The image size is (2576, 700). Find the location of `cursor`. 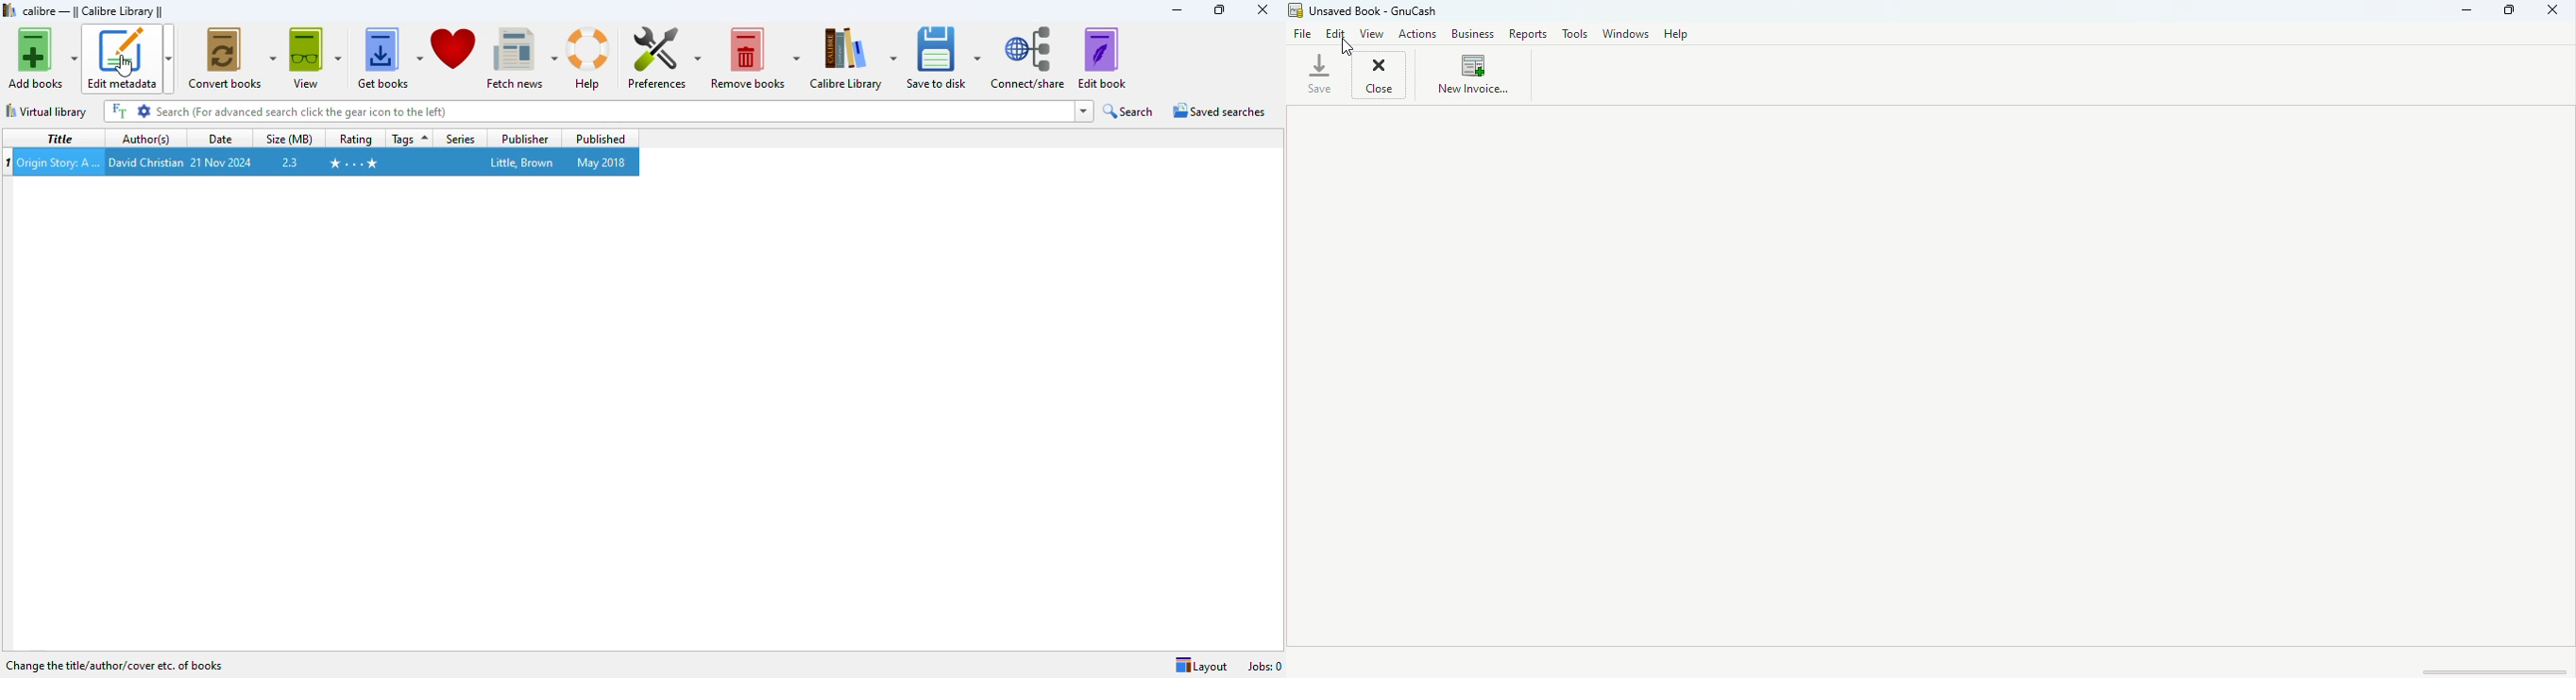

cursor is located at coordinates (124, 65).